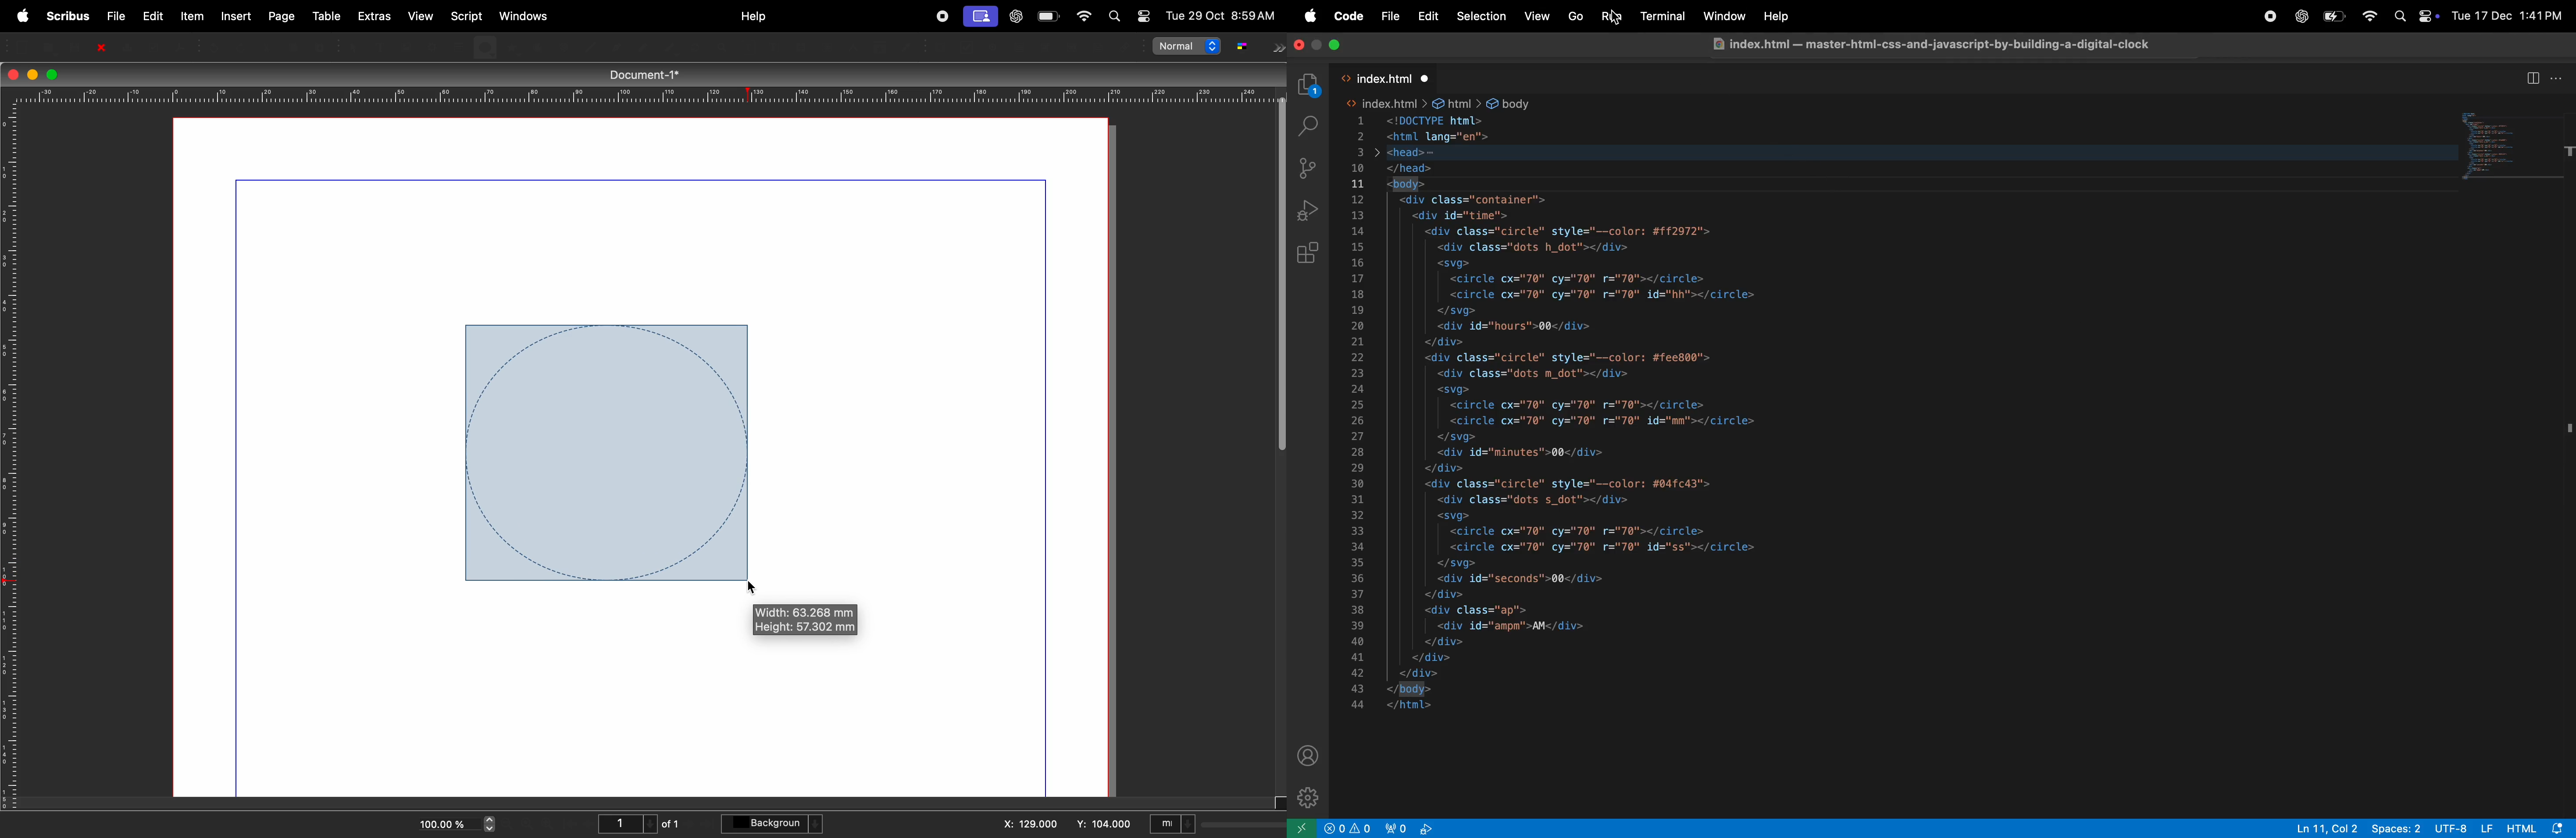 This screenshot has height=840, width=2576. I want to click on zoom in or zoom out, so click(723, 47).